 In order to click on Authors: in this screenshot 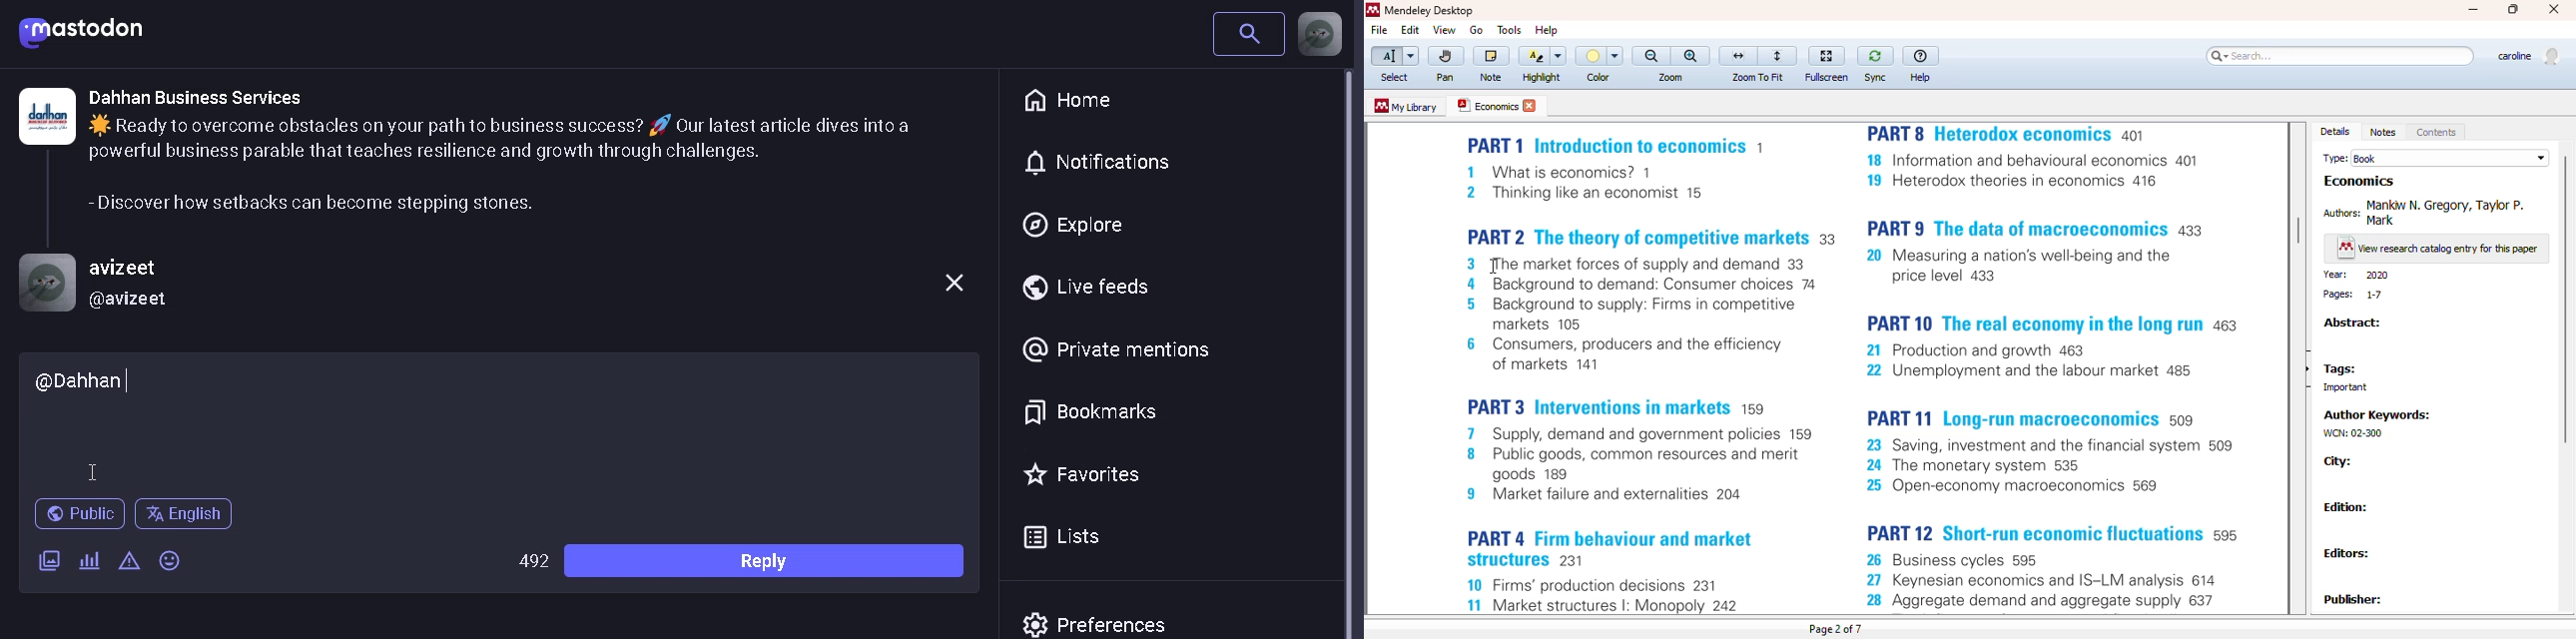, I will do `click(2339, 212)`.